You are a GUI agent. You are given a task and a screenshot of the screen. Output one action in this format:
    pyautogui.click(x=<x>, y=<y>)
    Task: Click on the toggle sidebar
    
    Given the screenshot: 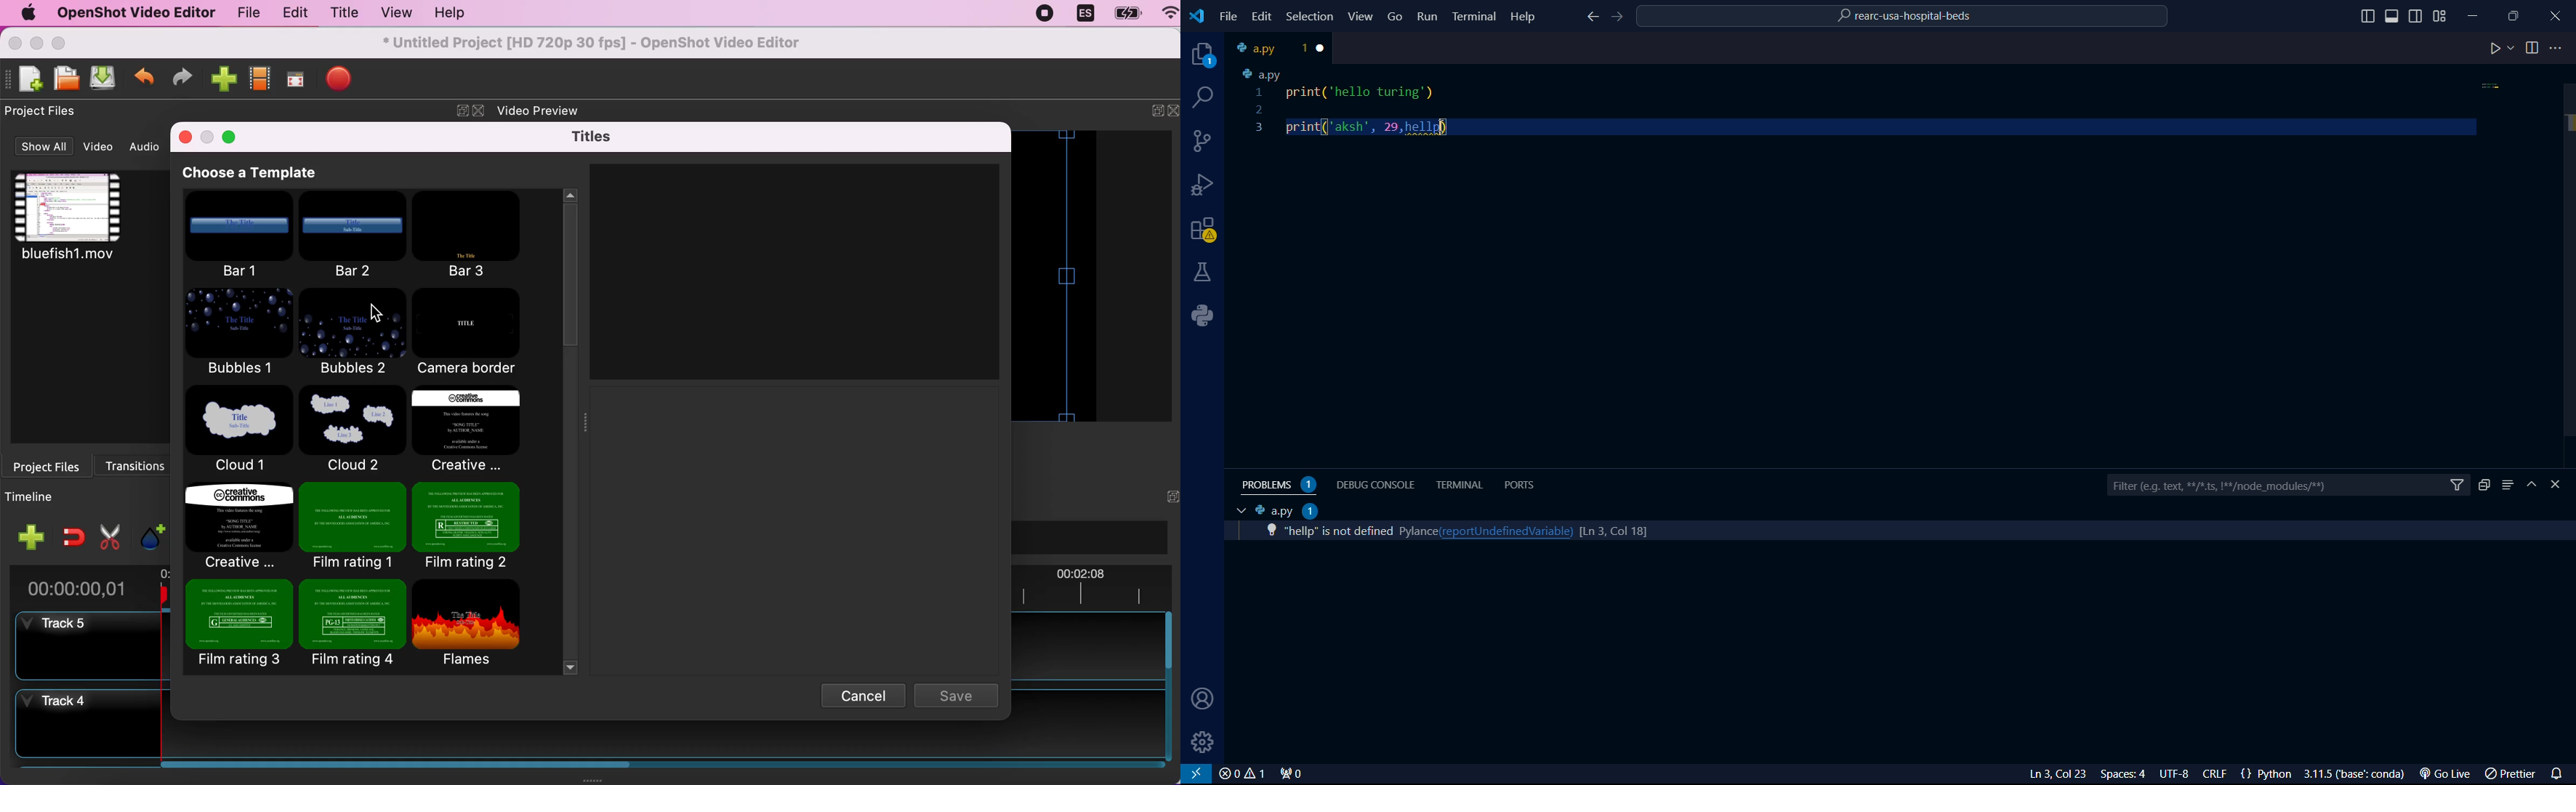 What is the action you would take?
    pyautogui.click(x=2394, y=16)
    